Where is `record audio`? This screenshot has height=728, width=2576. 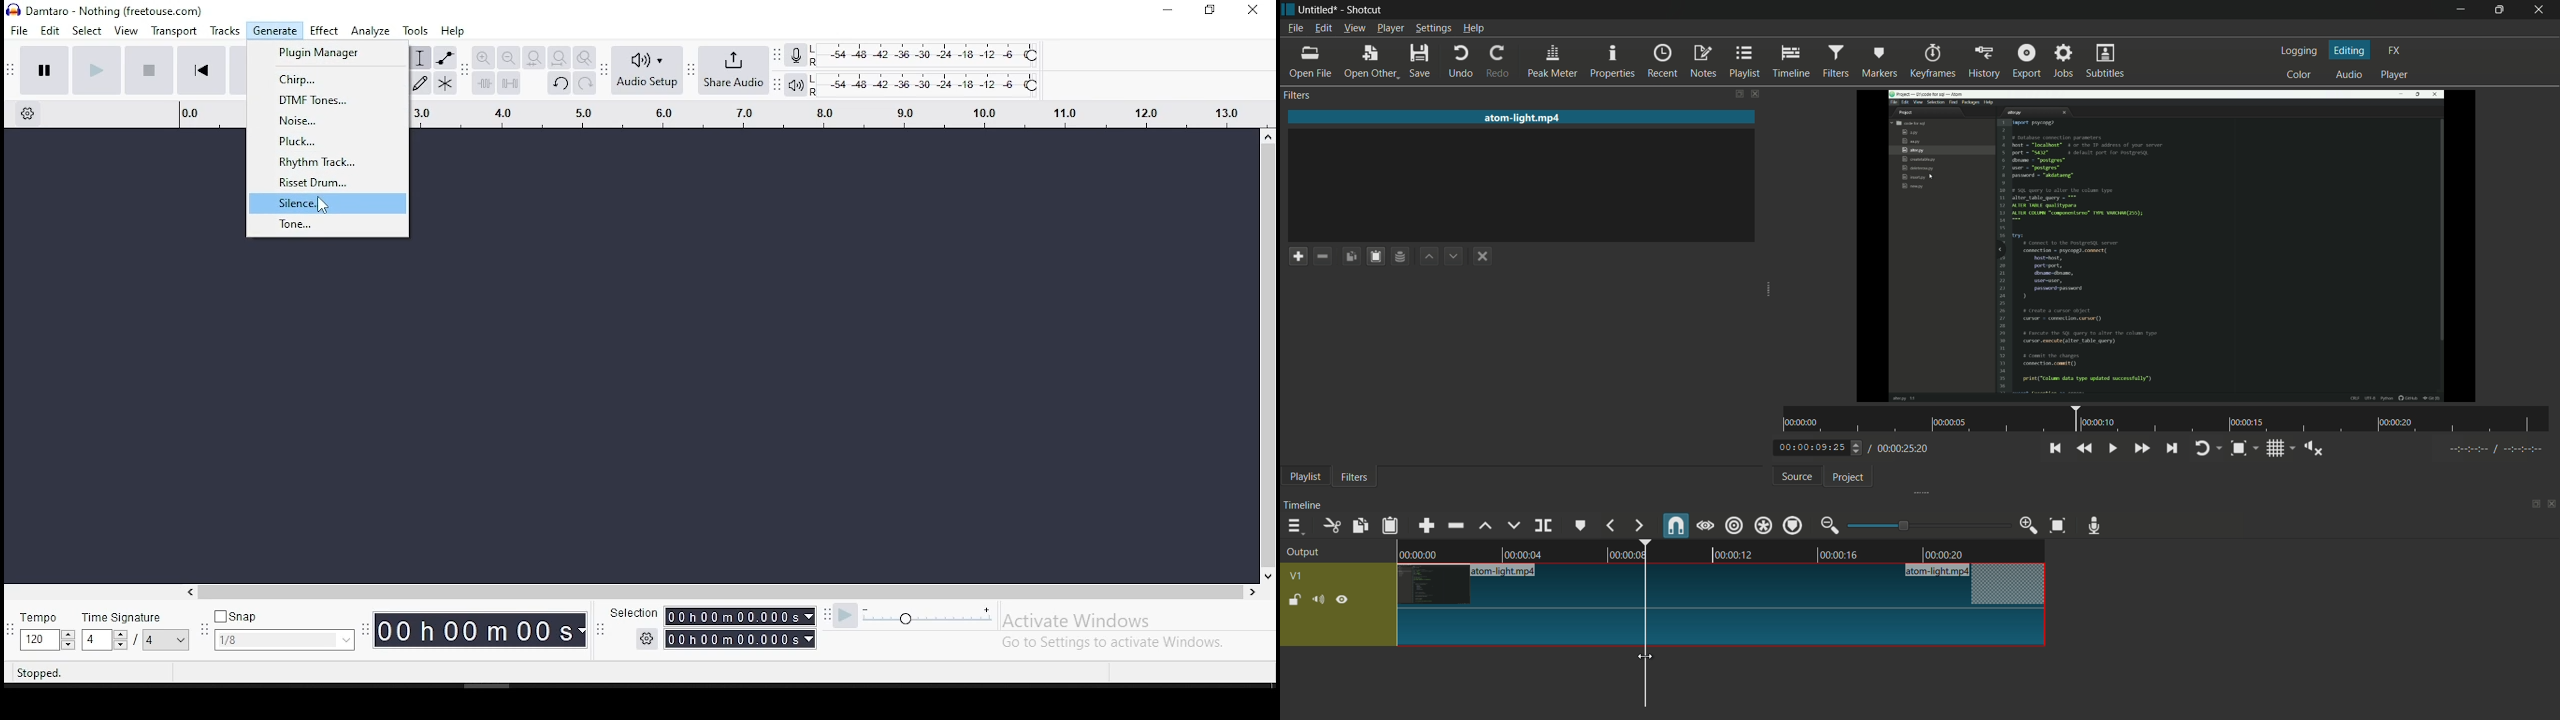
record audio is located at coordinates (2098, 526).